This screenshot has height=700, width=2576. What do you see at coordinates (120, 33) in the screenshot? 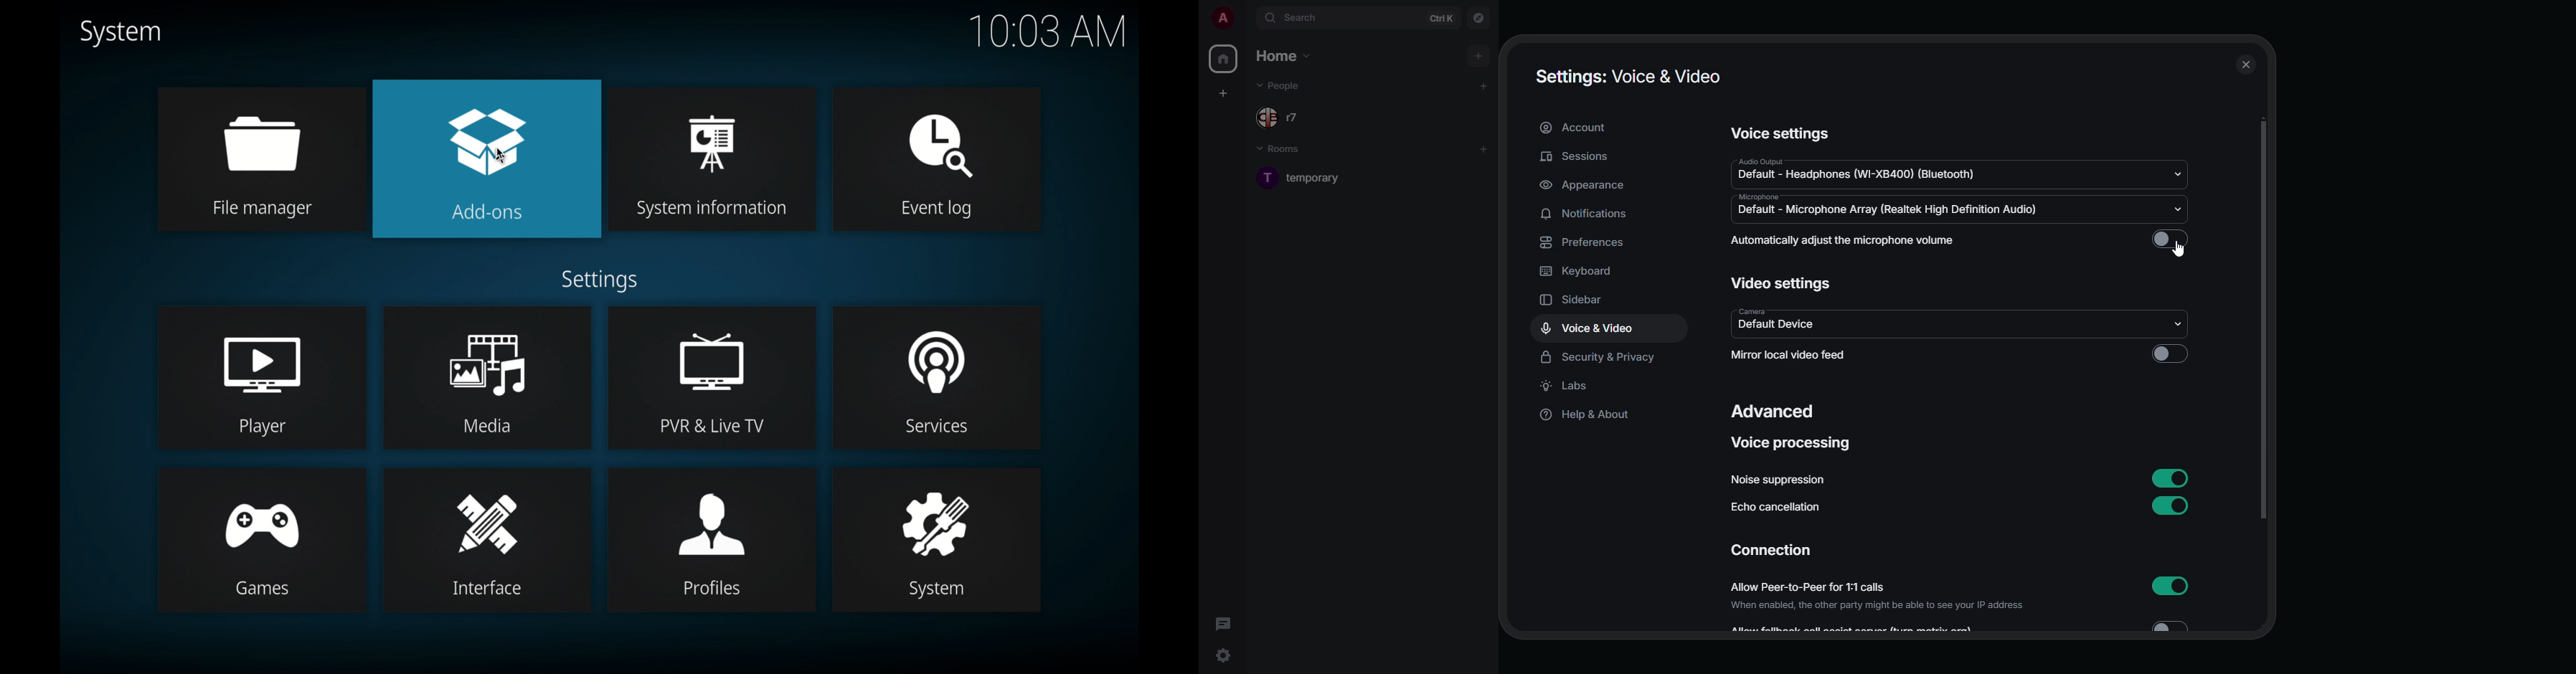
I see `system` at bounding box center [120, 33].